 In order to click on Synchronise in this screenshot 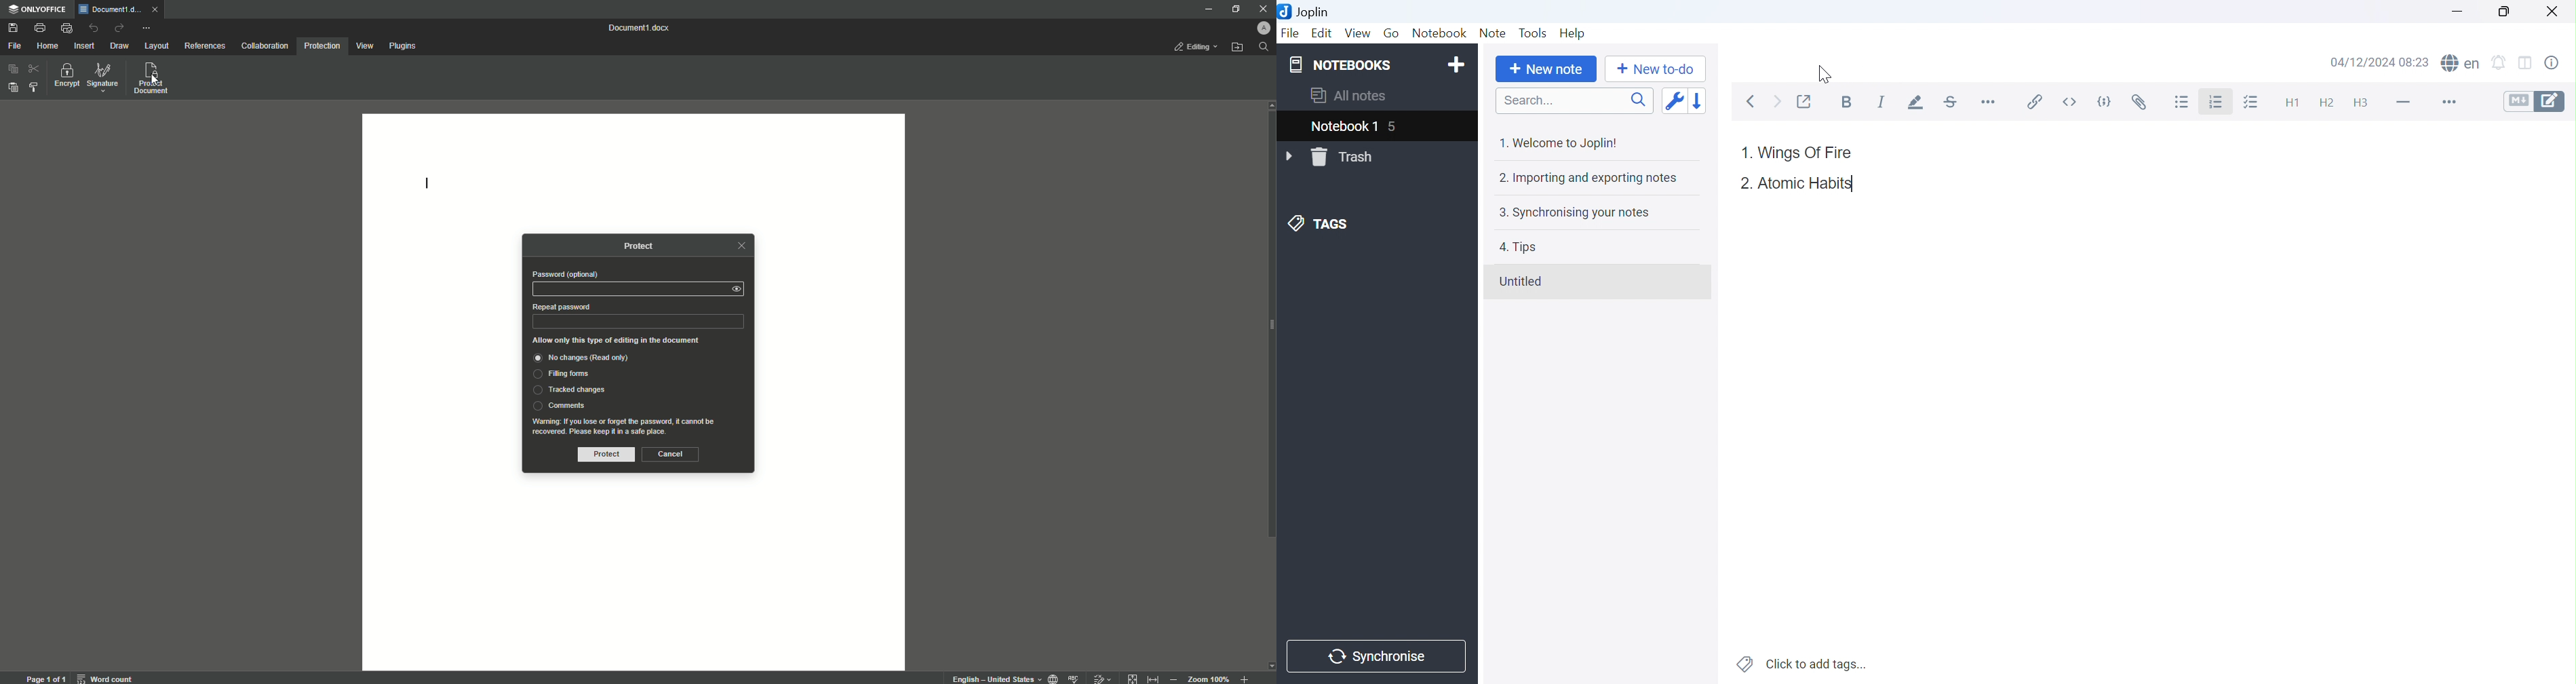, I will do `click(1377, 654)`.